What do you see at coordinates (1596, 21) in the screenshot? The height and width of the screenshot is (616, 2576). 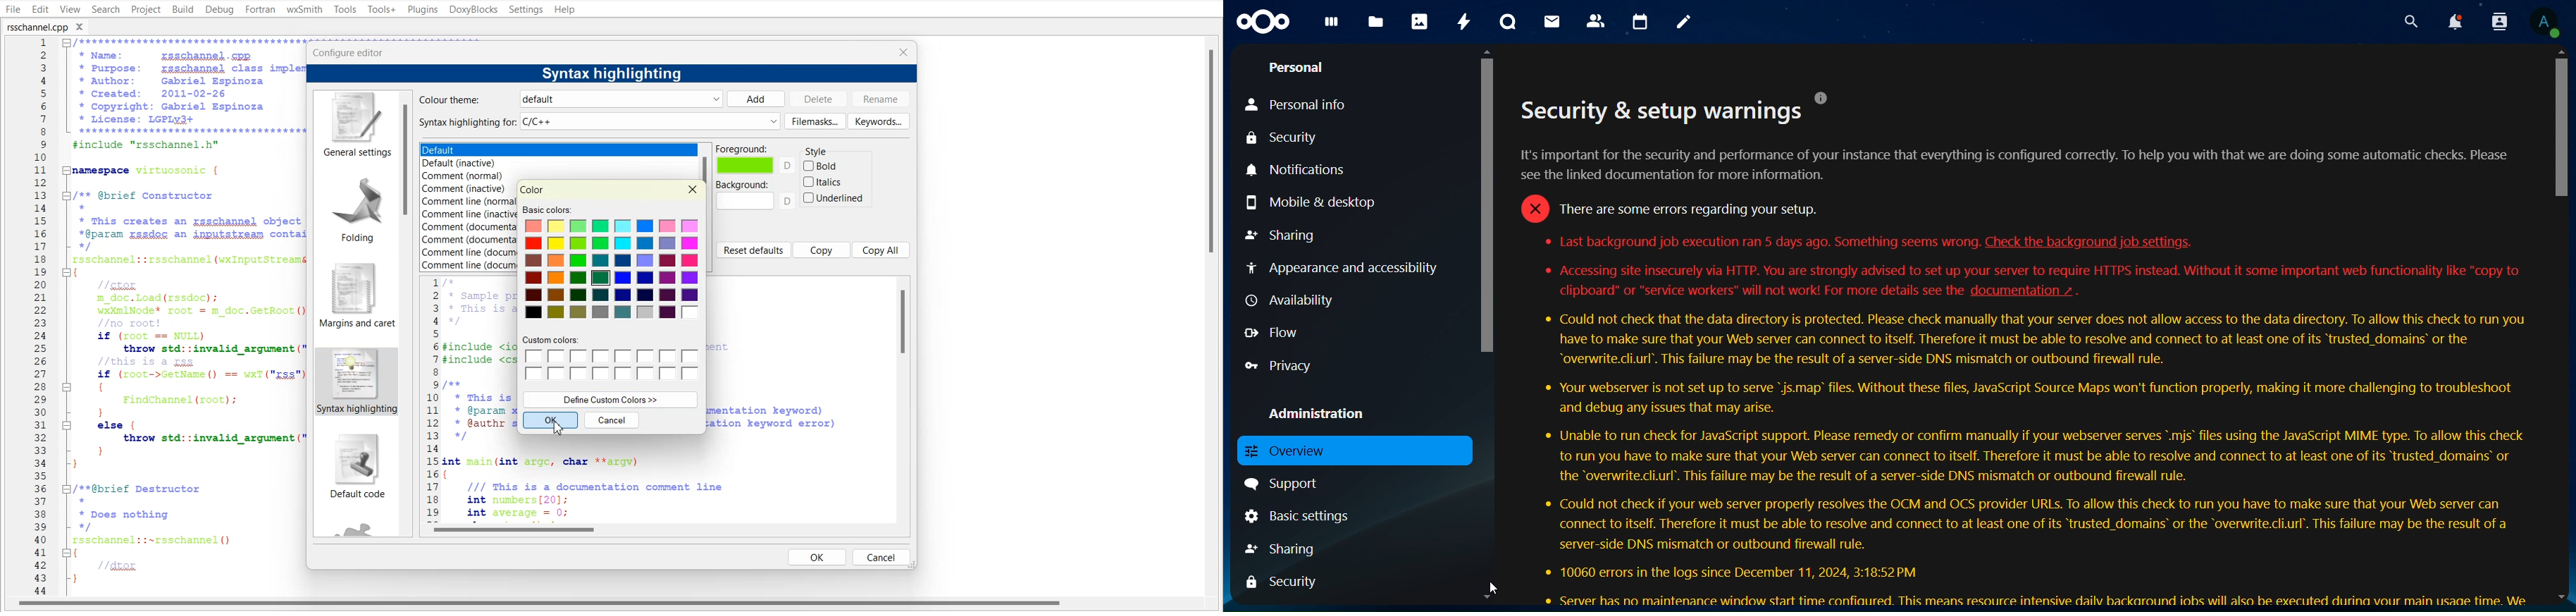 I see `contacts` at bounding box center [1596, 21].